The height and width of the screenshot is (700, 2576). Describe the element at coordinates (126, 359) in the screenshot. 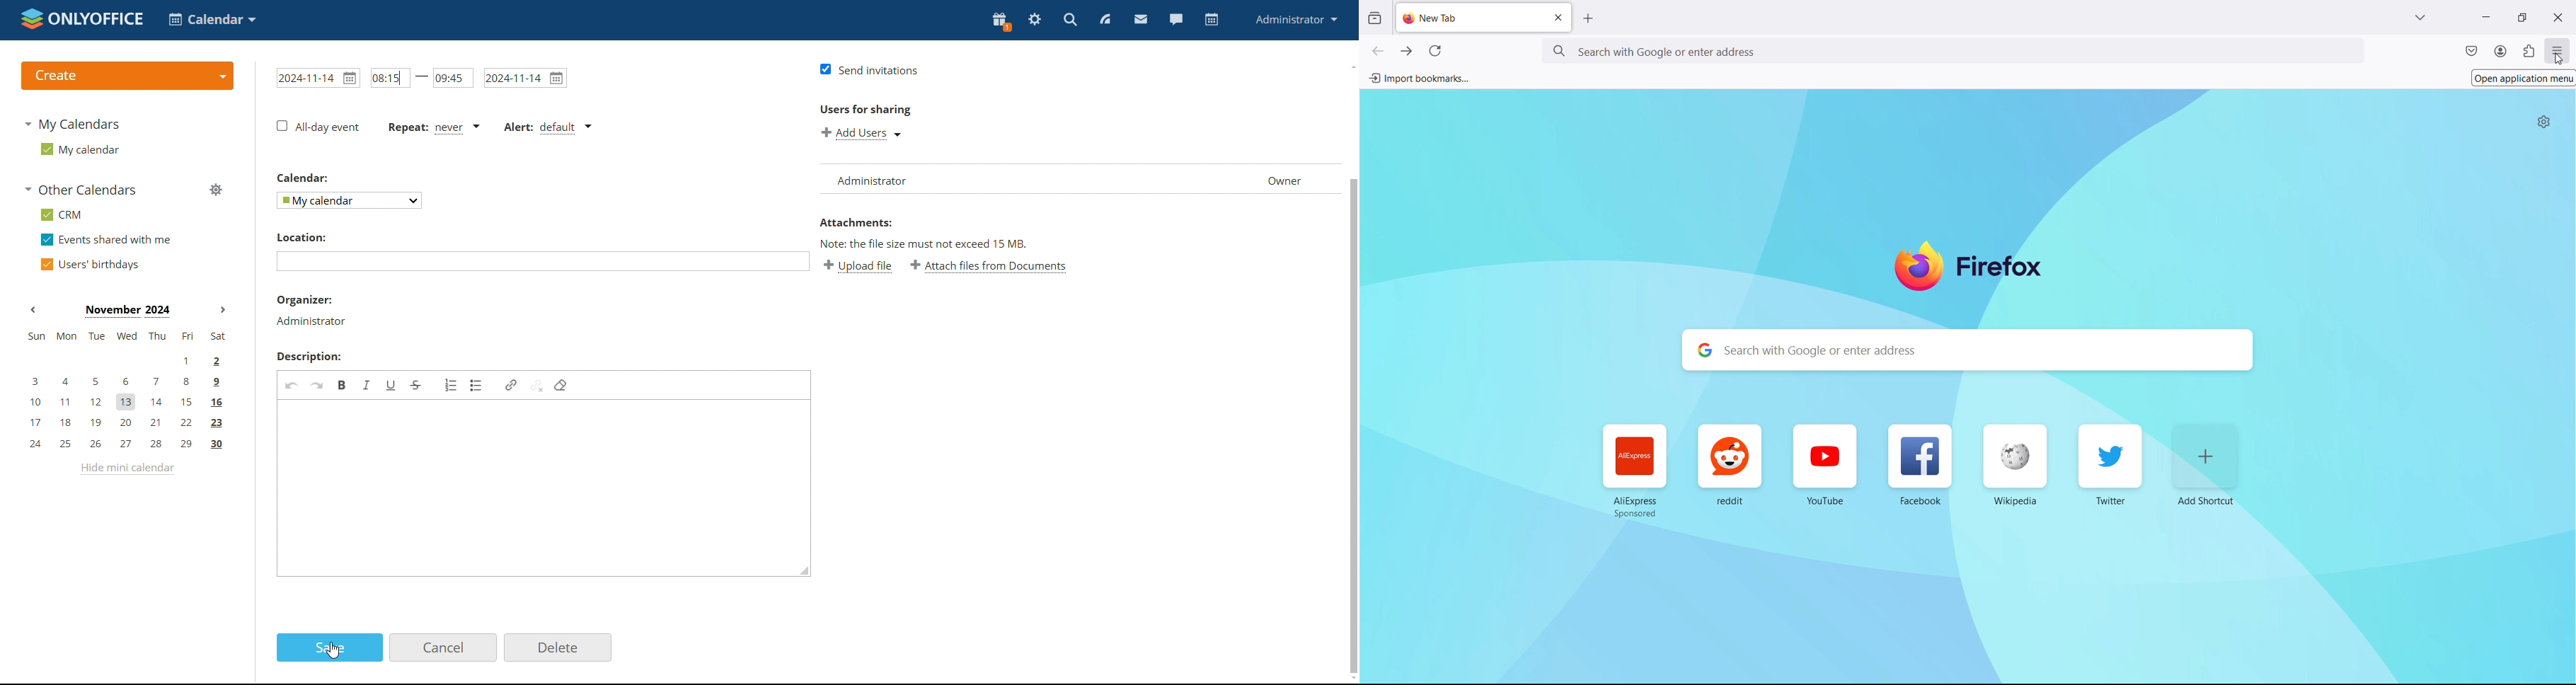

I see `1, 2` at that location.